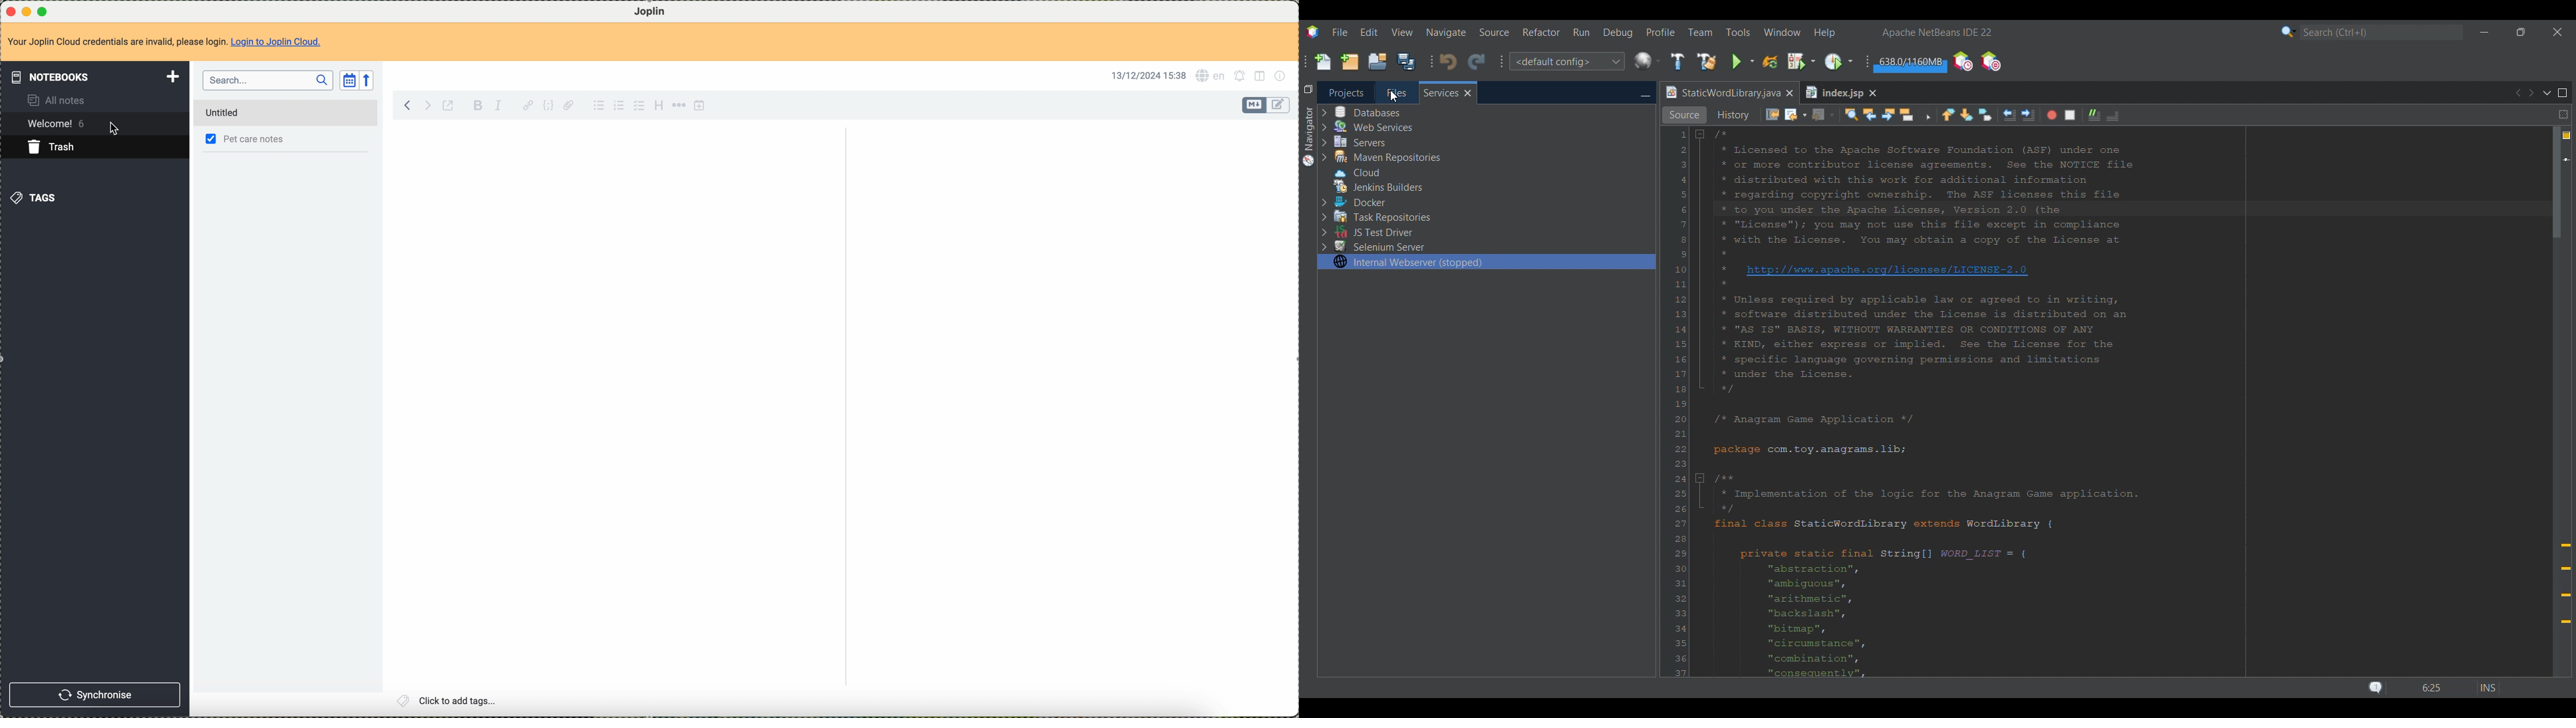 The width and height of the screenshot is (2576, 728). Describe the element at coordinates (264, 79) in the screenshot. I see `search bar` at that location.